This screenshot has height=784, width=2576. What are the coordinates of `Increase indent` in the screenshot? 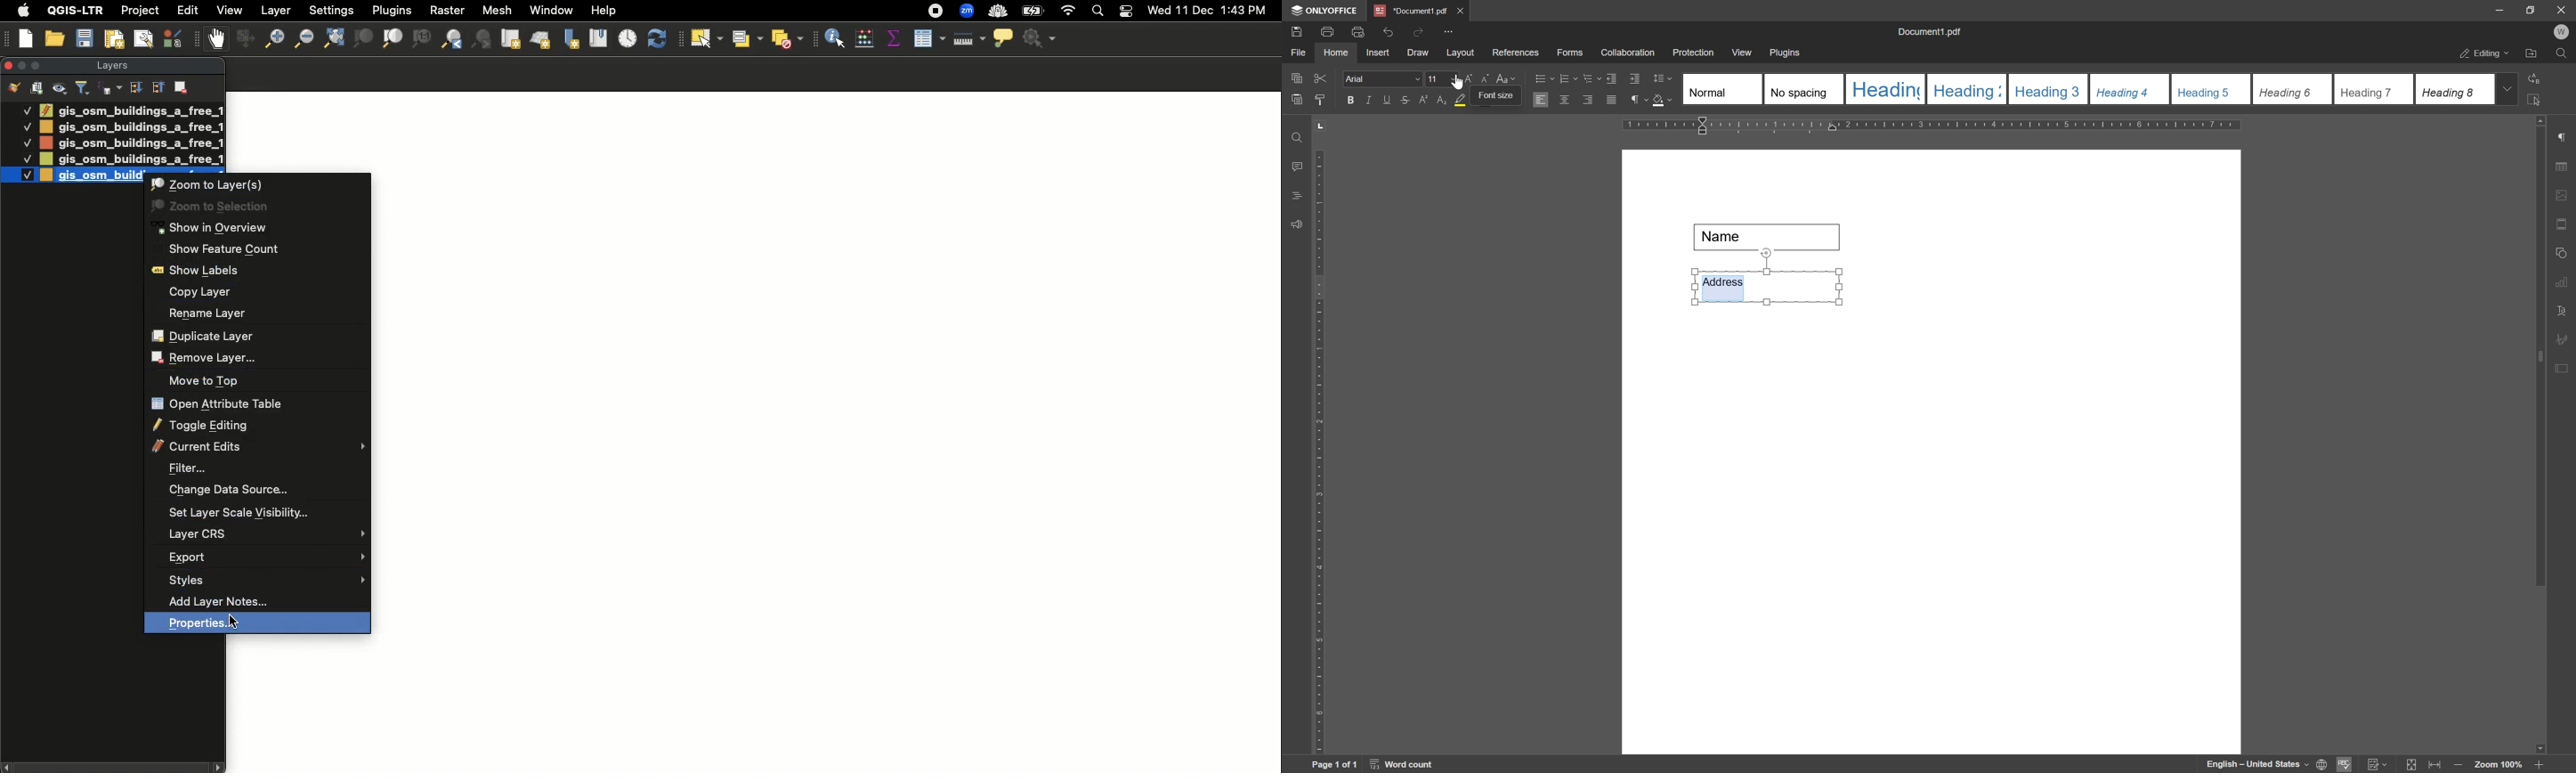 It's located at (1636, 79).